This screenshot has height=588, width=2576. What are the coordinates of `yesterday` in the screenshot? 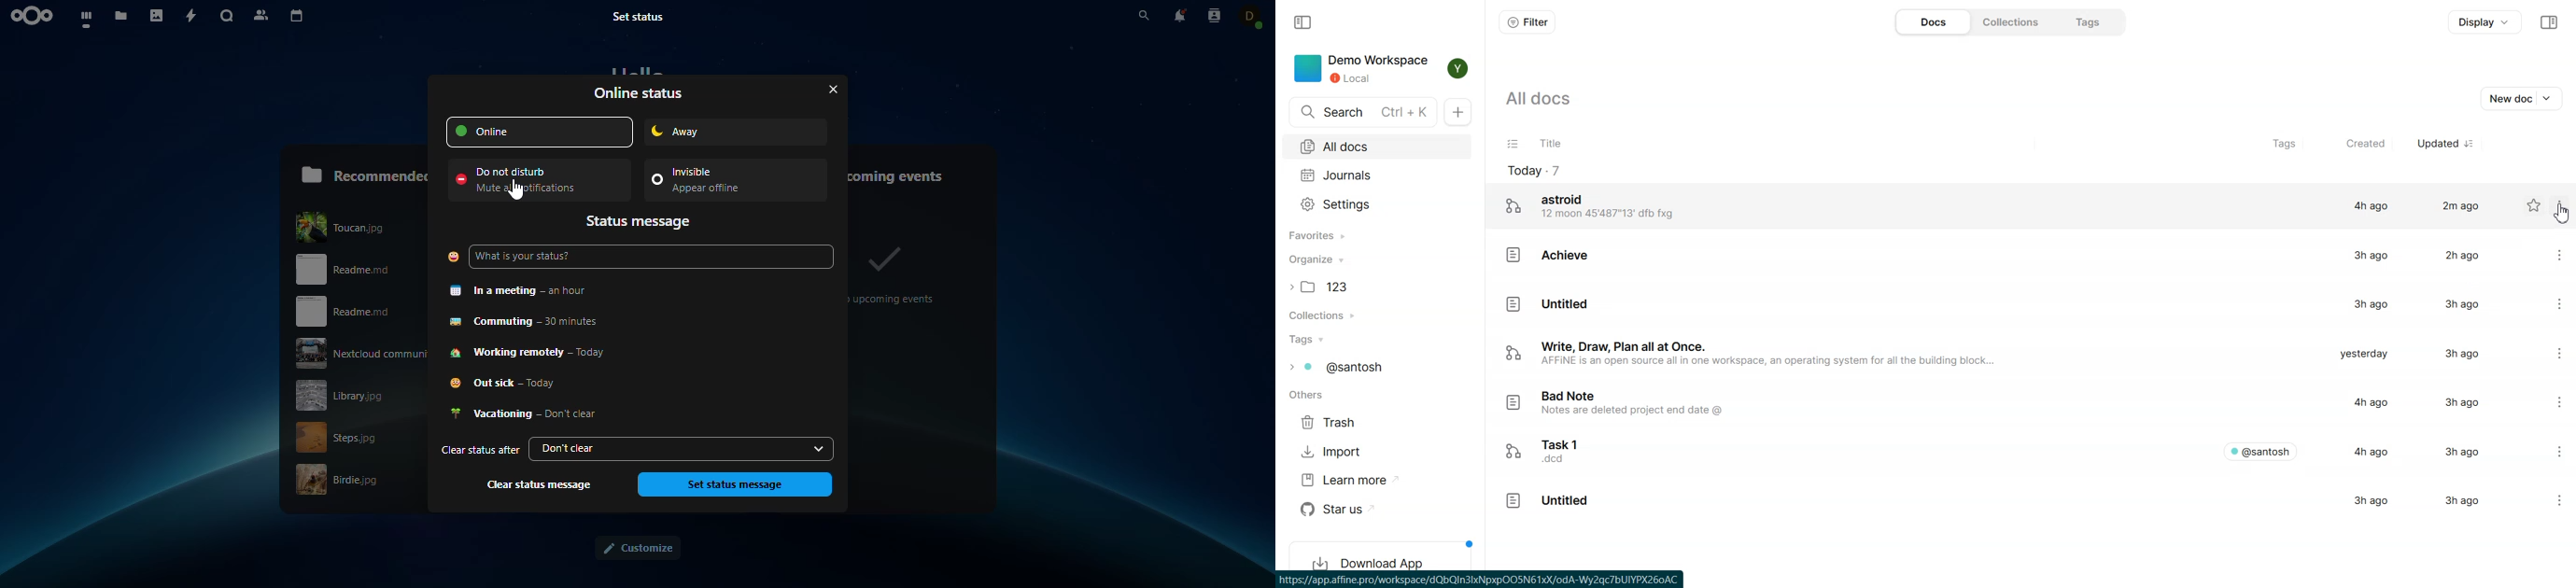 It's located at (2362, 354).